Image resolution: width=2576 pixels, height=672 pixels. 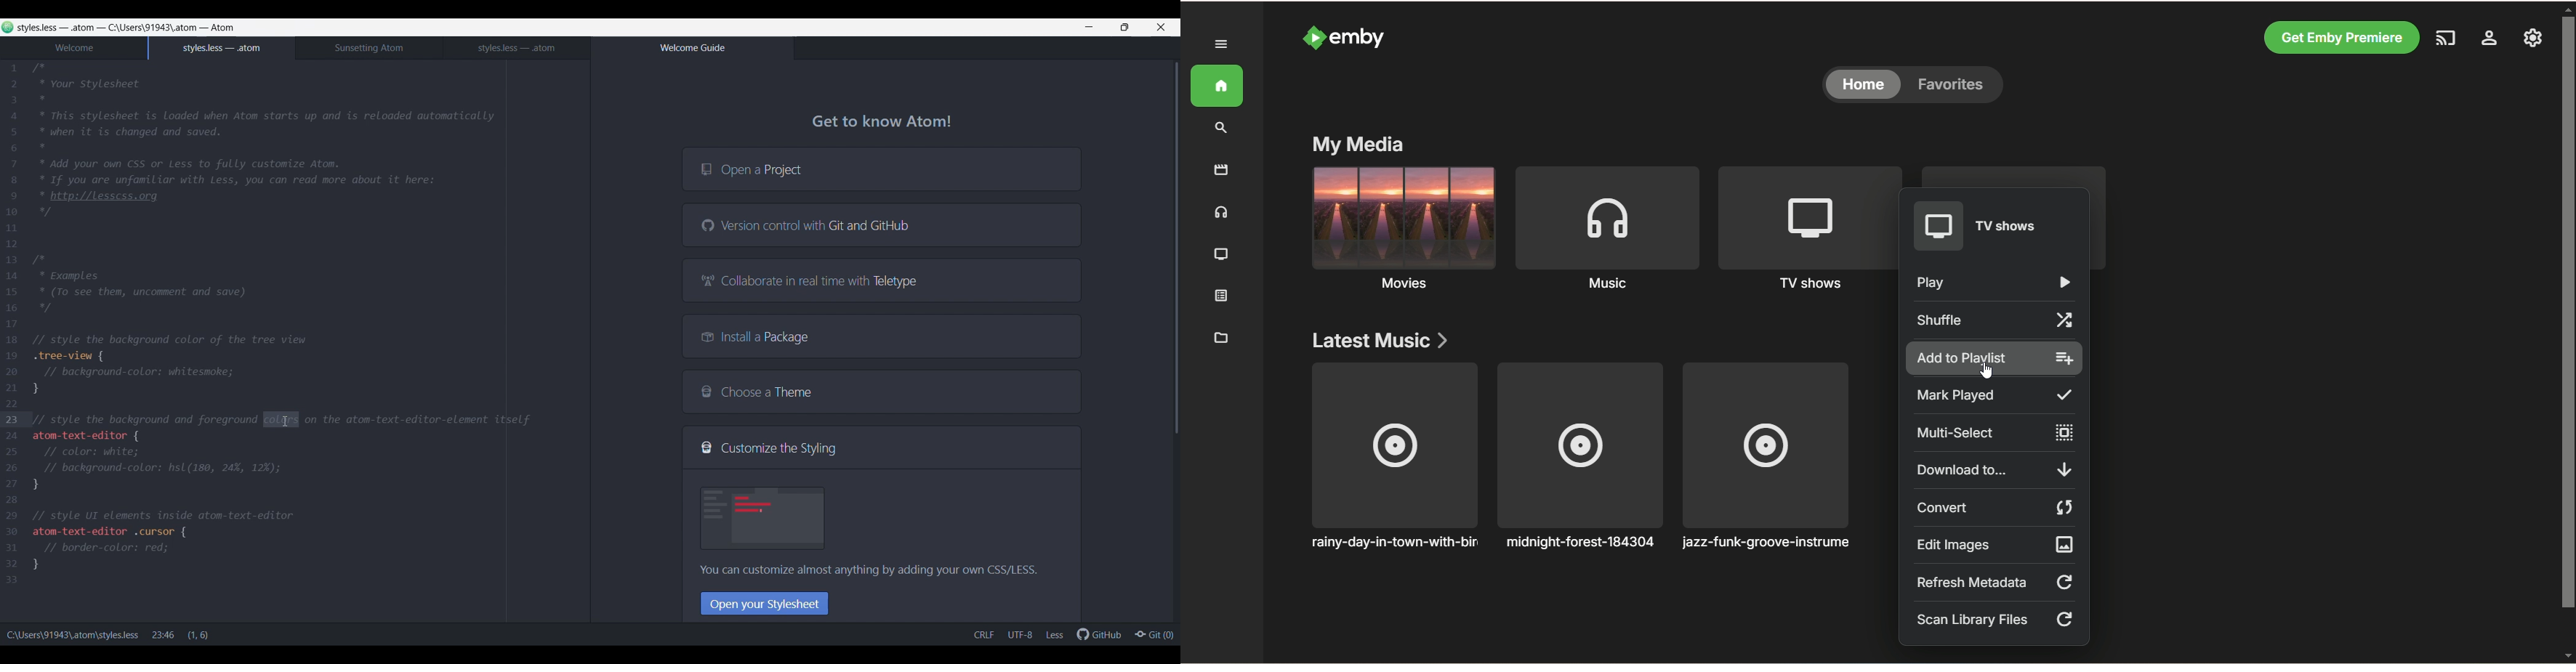 What do you see at coordinates (1767, 457) in the screenshot?
I see `music album` at bounding box center [1767, 457].